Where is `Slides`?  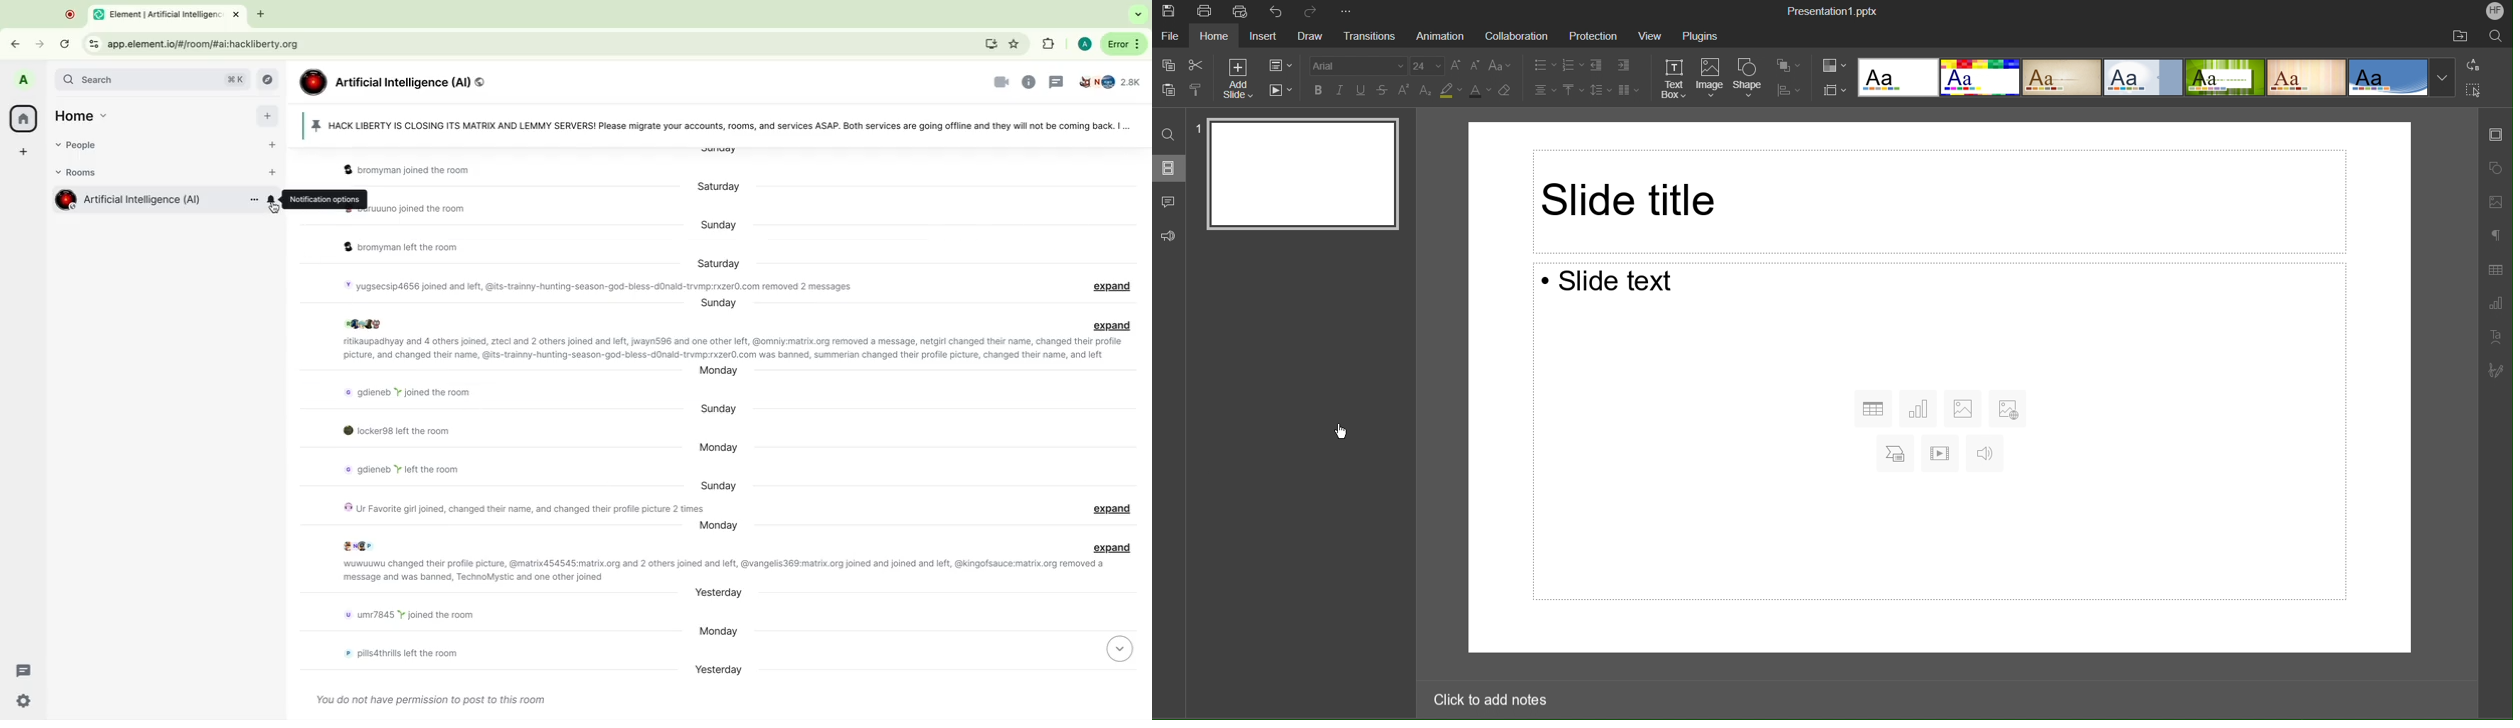
Slides is located at coordinates (1170, 168).